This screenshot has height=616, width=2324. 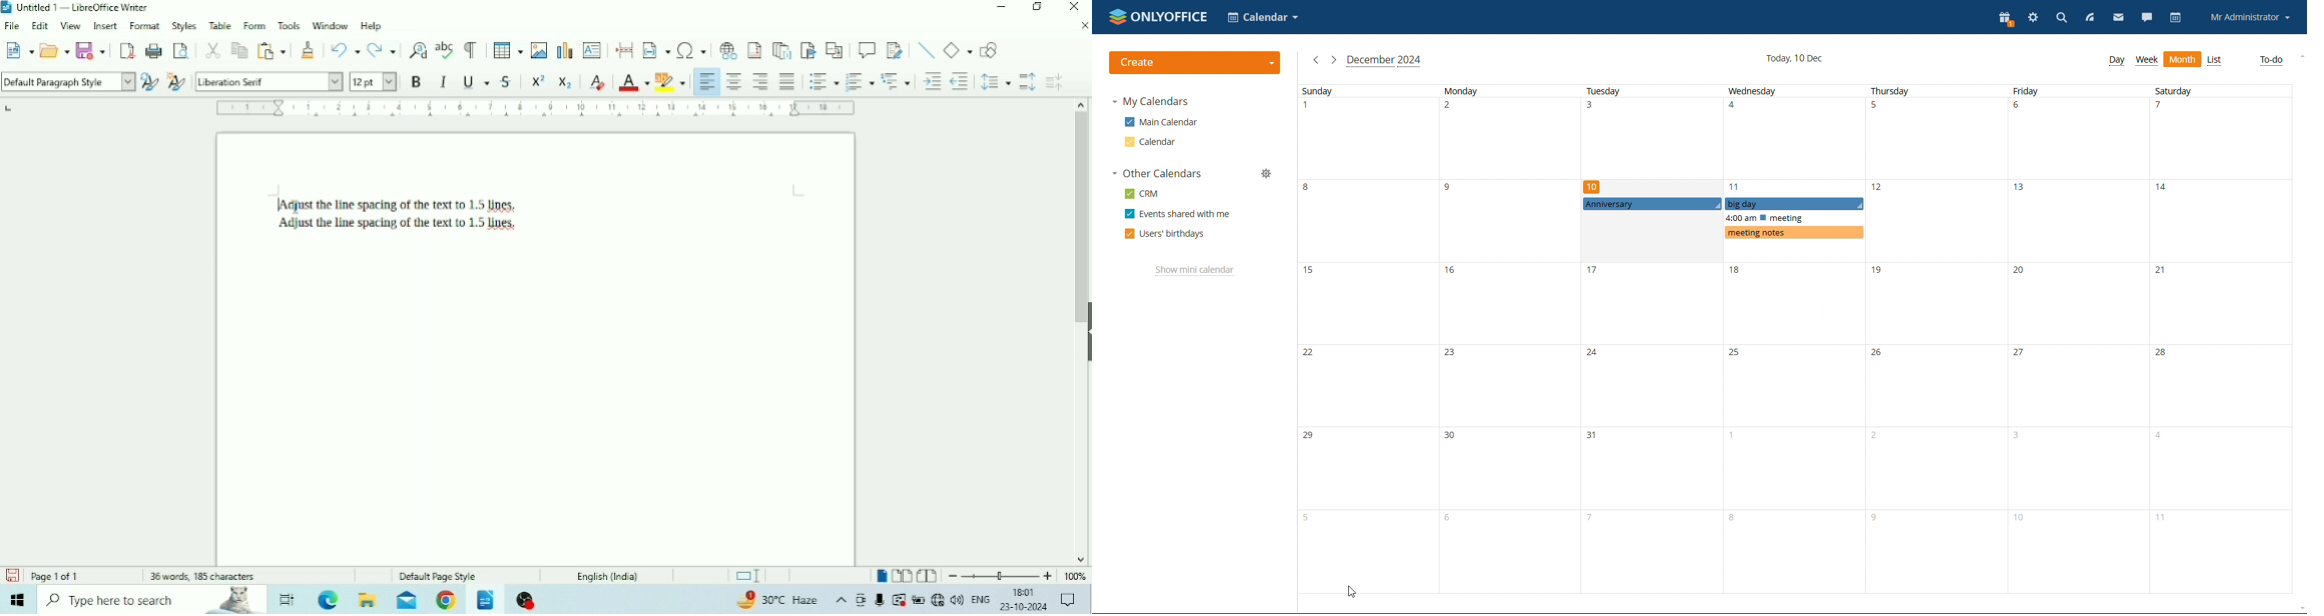 What do you see at coordinates (981, 599) in the screenshot?
I see `Language` at bounding box center [981, 599].